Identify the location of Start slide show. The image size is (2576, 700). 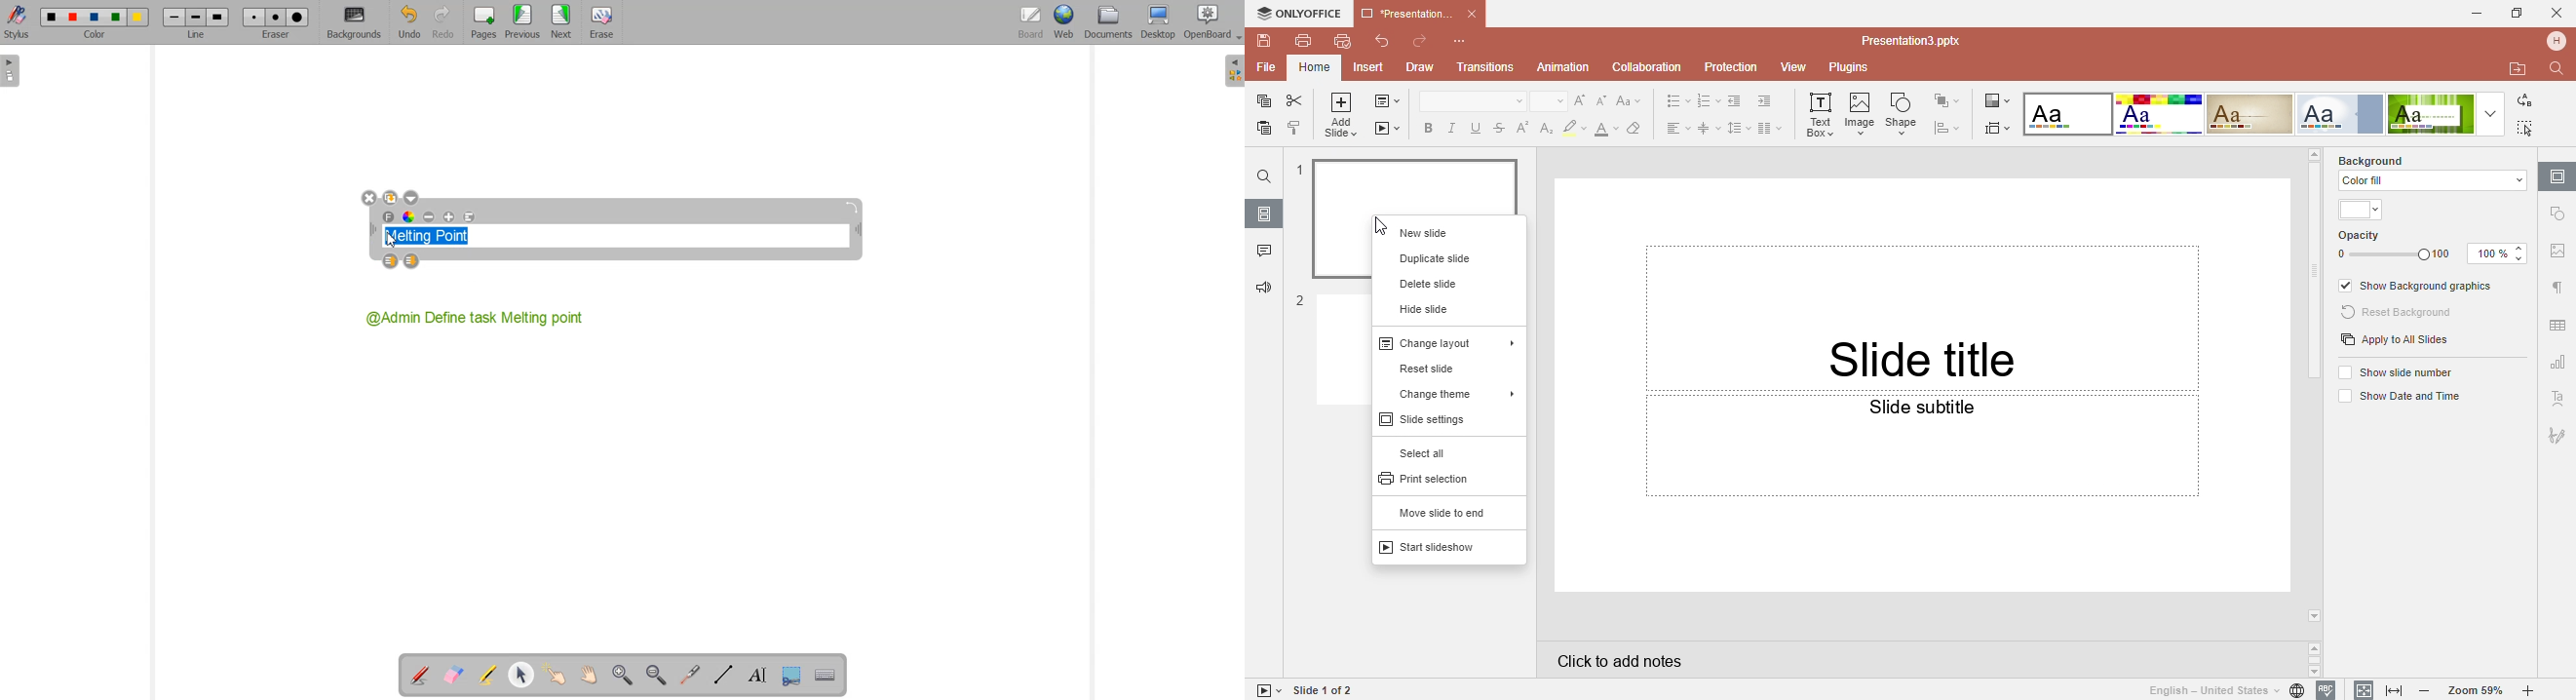
(1438, 547).